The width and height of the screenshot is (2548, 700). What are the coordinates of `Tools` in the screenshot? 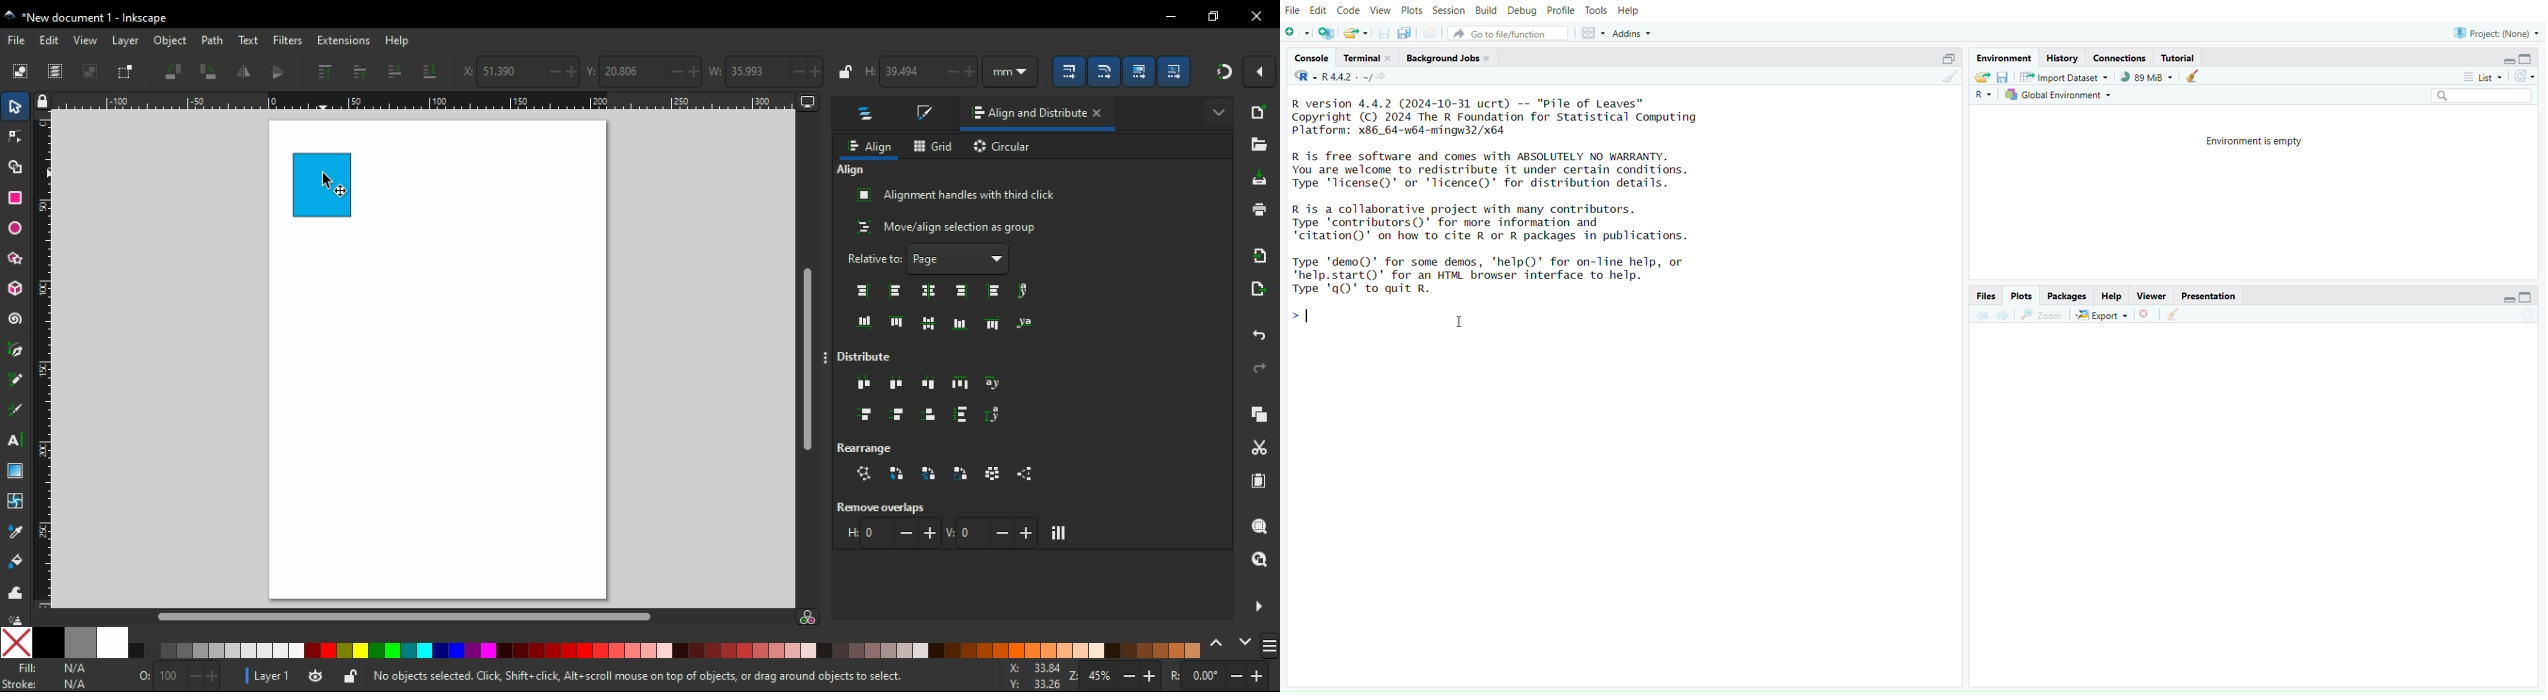 It's located at (1600, 11).